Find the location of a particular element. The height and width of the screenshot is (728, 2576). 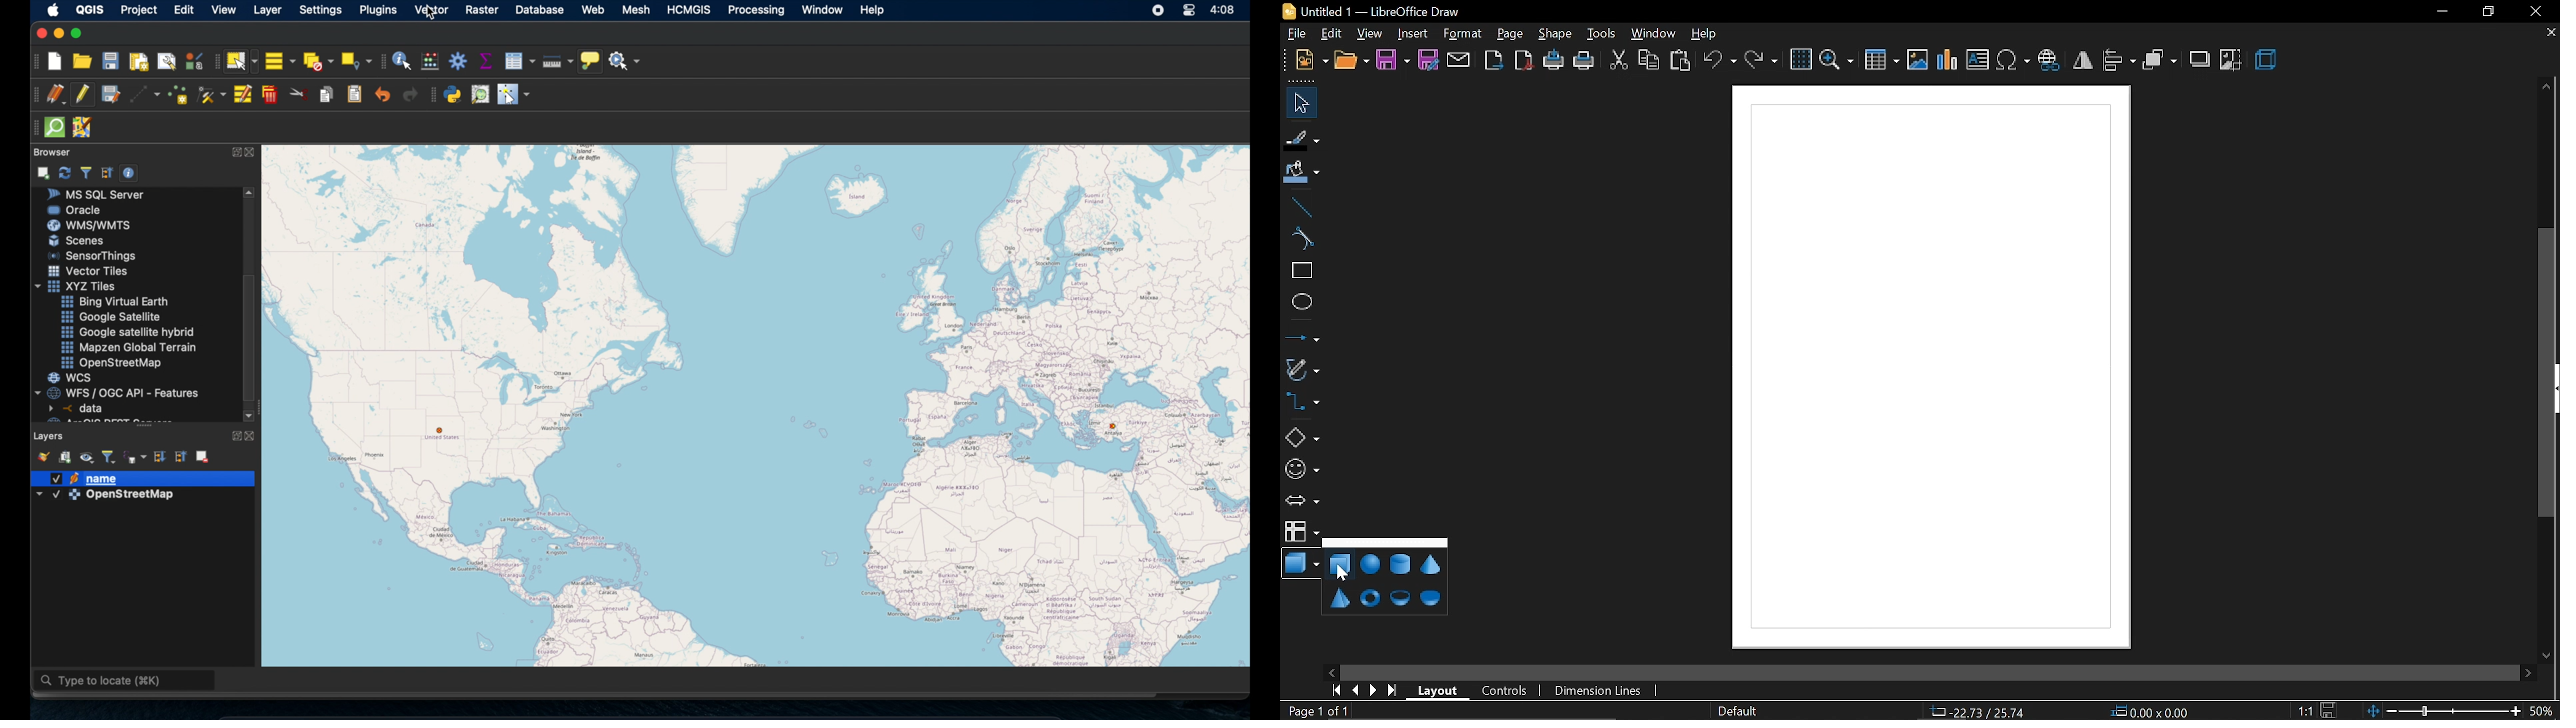

filter legend is located at coordinates (109, 455).